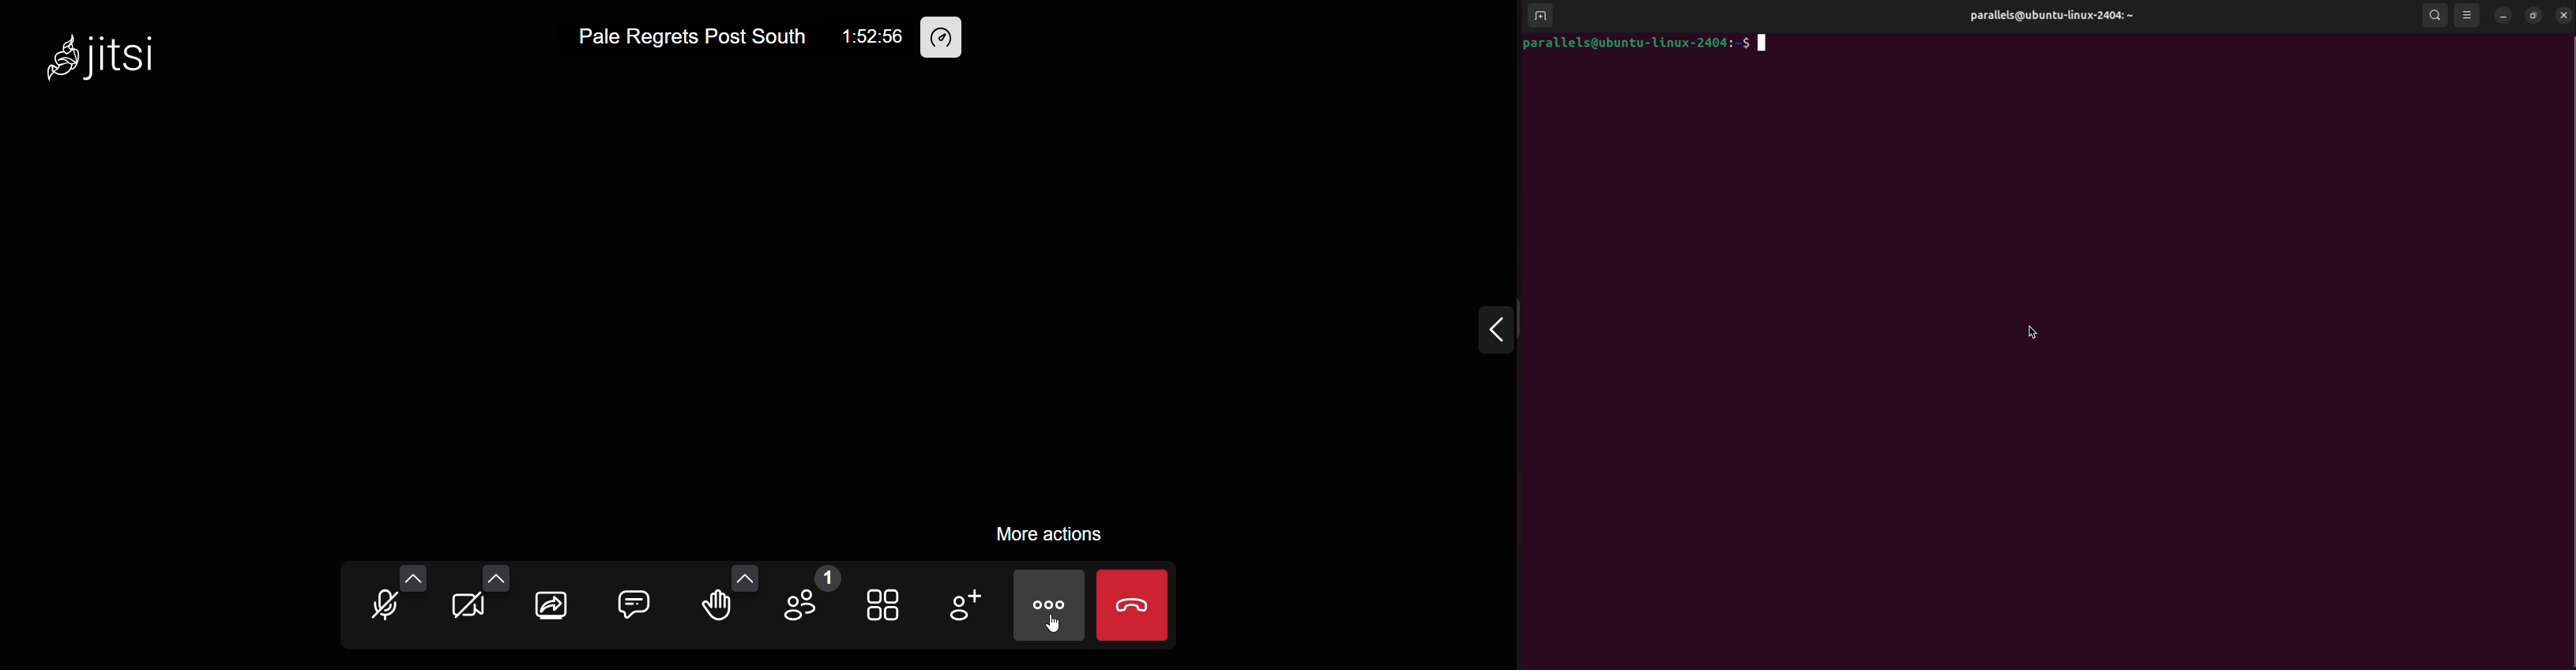  Describe the element at coordinates (468, 608) in the screenshot. I see `start camera` at that location.